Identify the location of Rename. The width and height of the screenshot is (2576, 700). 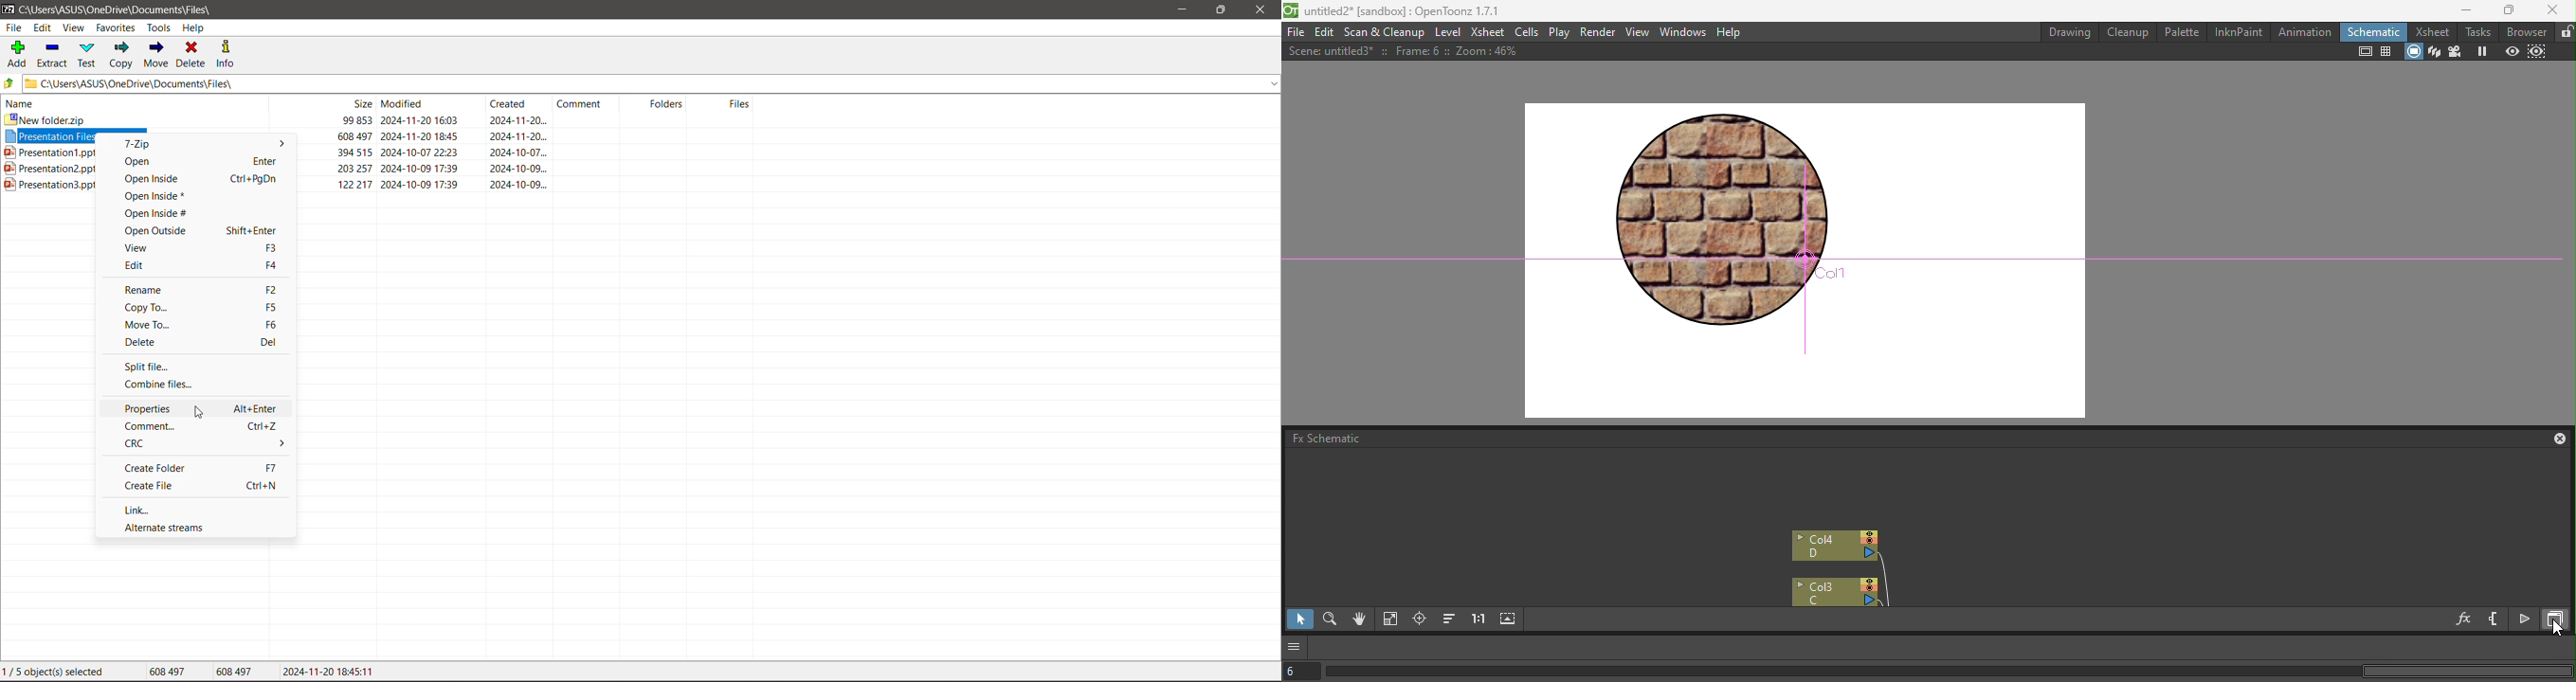
(202, 290).